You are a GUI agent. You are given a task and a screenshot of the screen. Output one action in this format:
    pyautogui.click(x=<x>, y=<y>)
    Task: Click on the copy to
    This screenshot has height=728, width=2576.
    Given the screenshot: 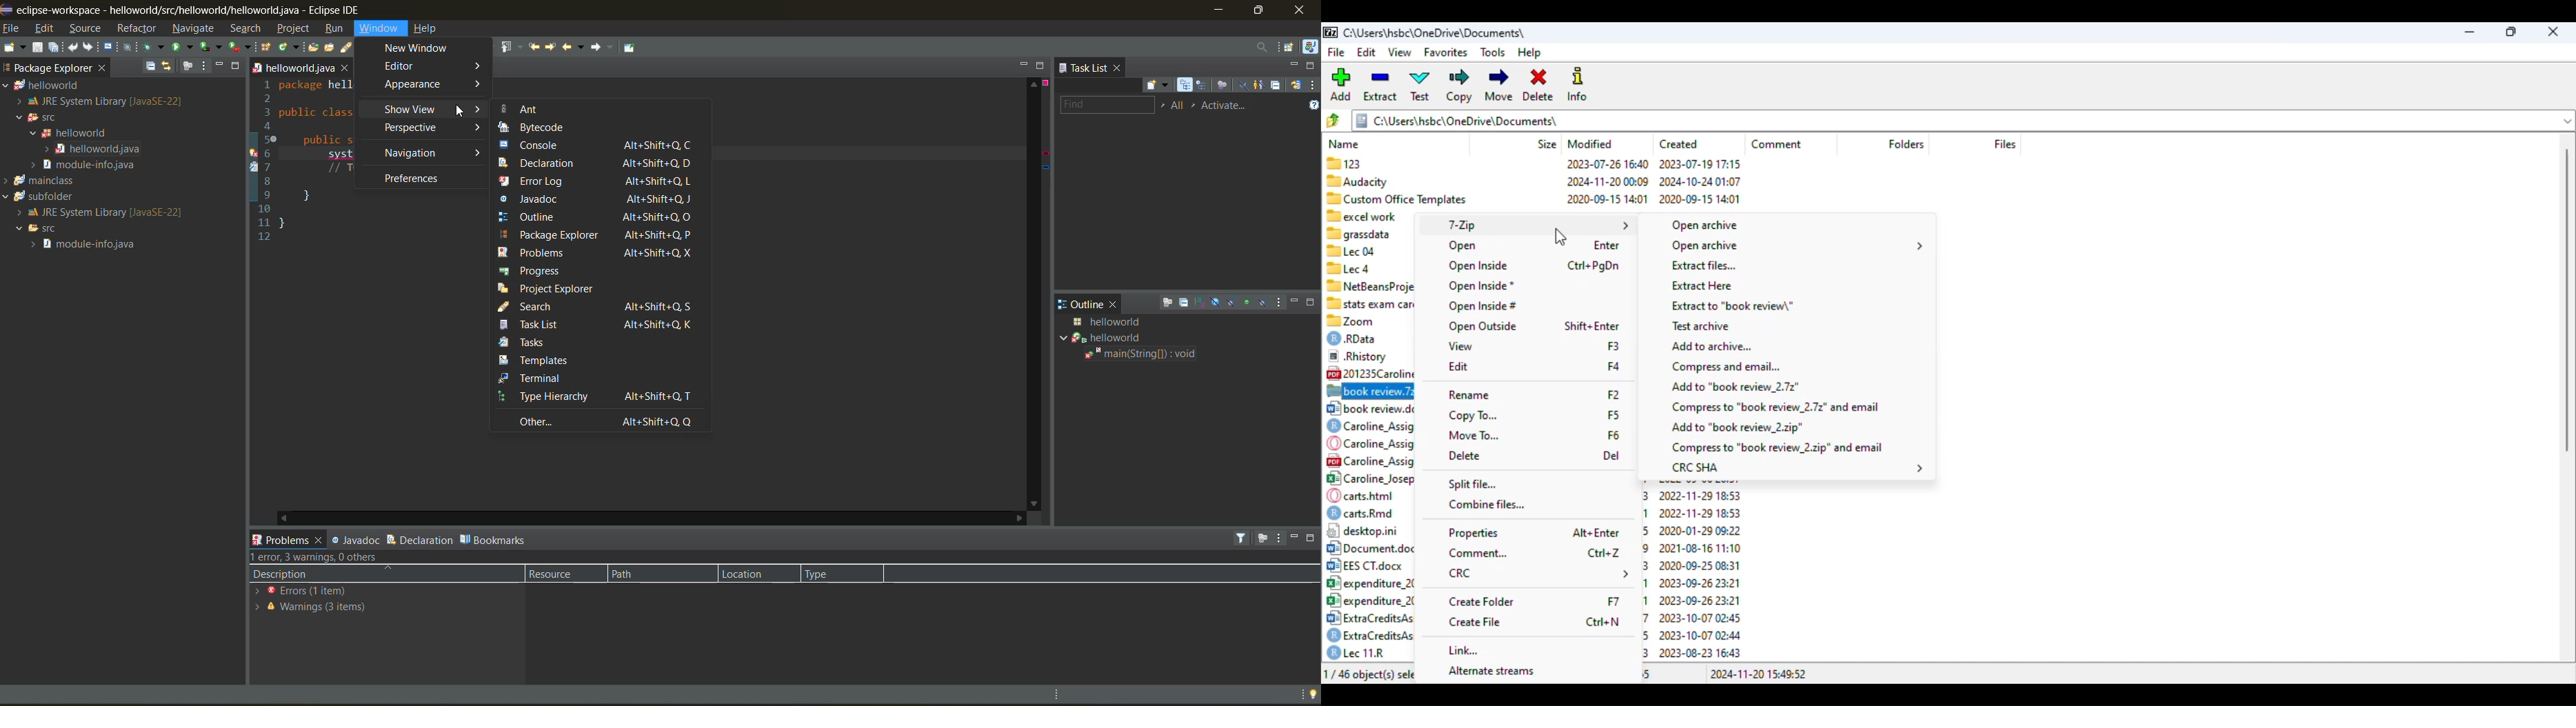 What is the action you would take?
    pyautogui.click(x=1473, y=415)
    